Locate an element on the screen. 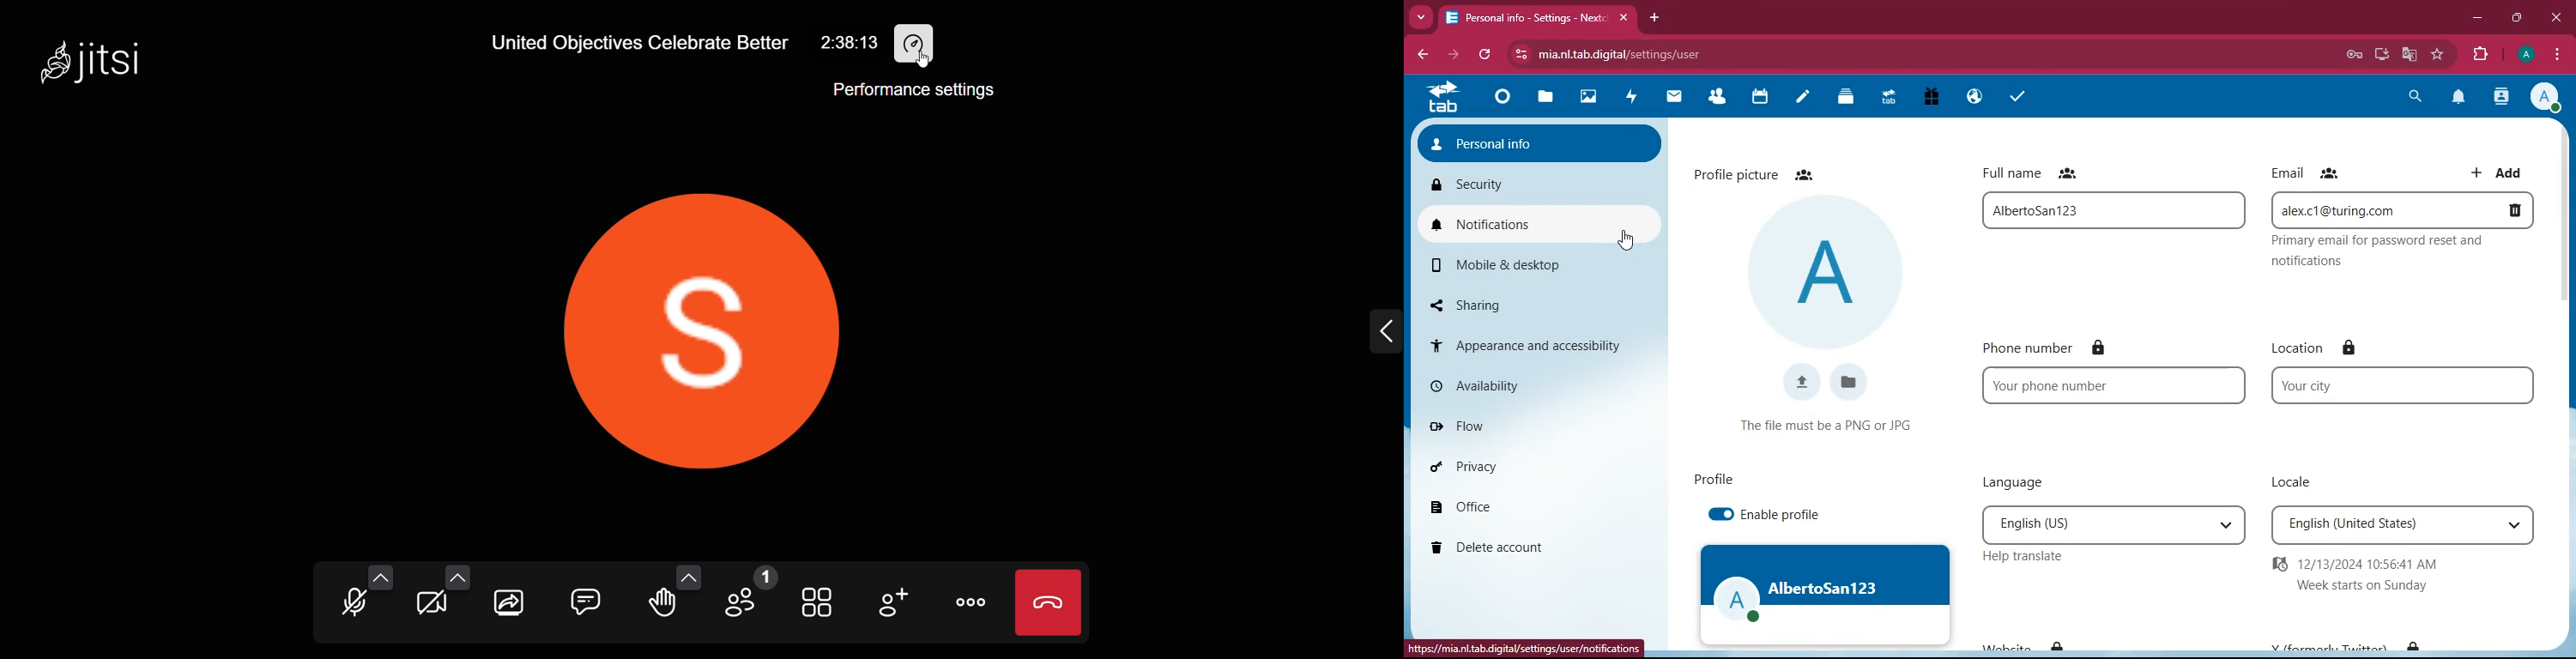 The image size is (2576, 672). email is located at coordinates (2288, 172).